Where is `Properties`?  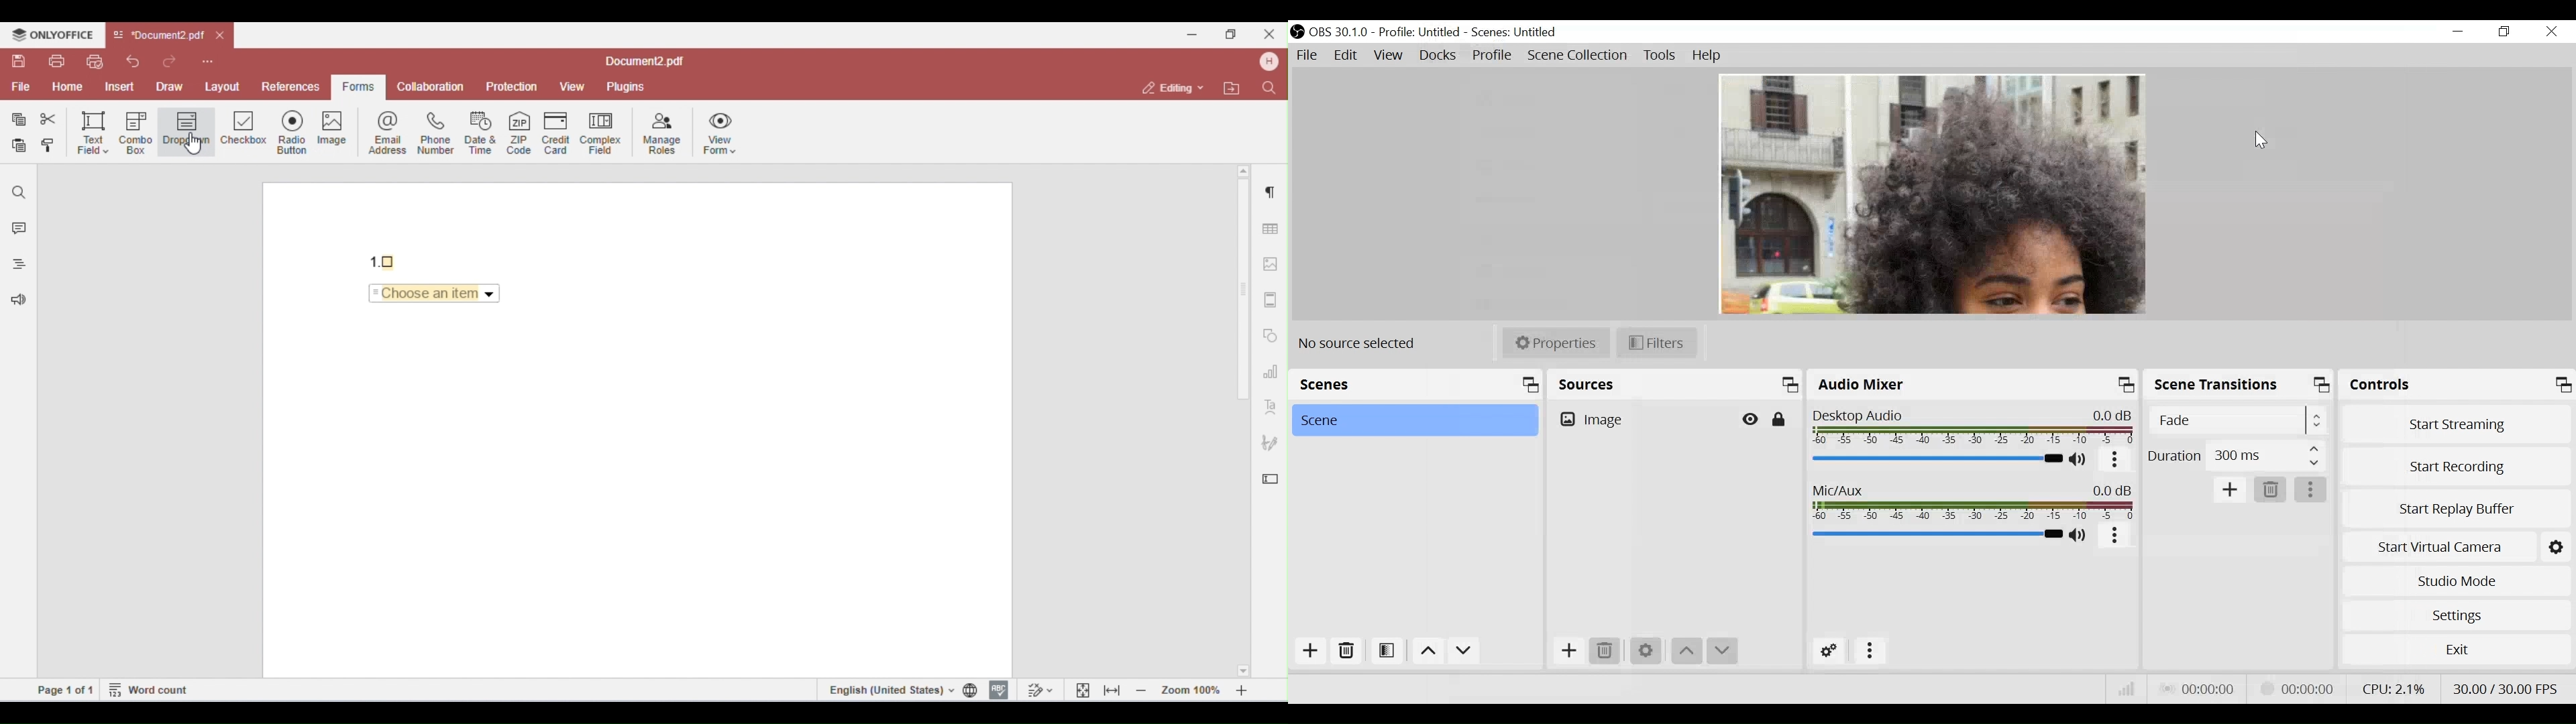 Properties is located at coordinates (1554, 343).